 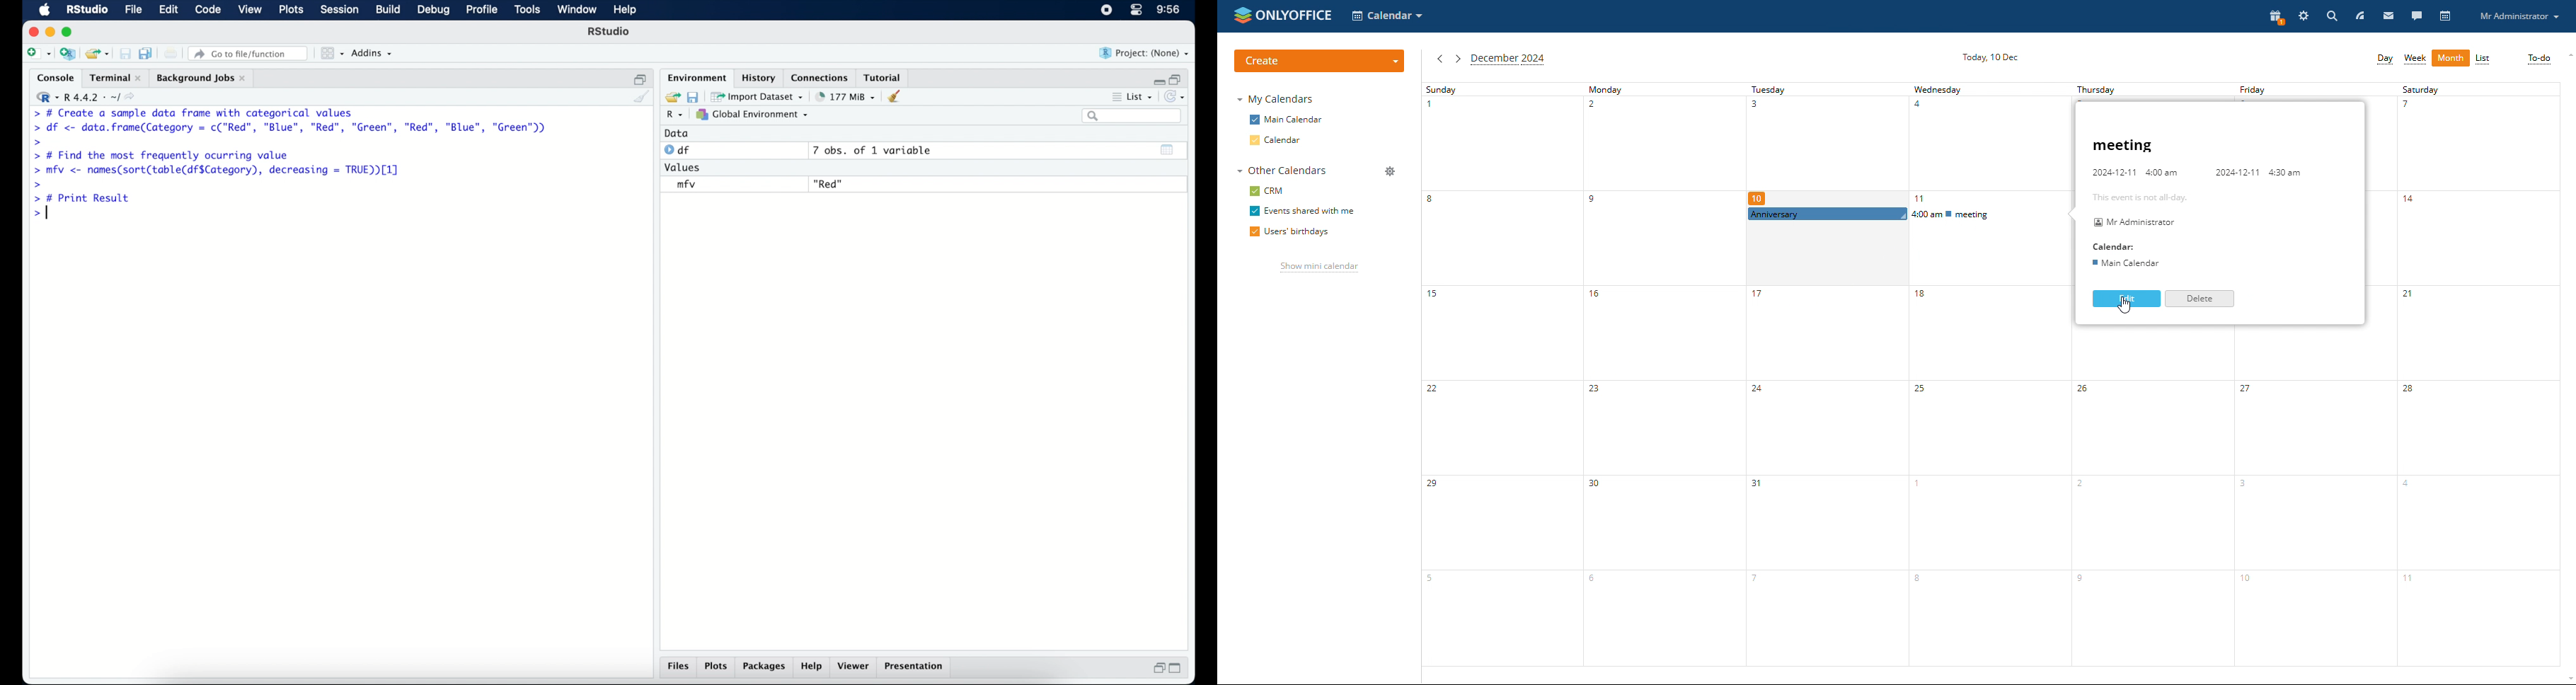 I want to click on refresh, so click(x=1177, y=96).